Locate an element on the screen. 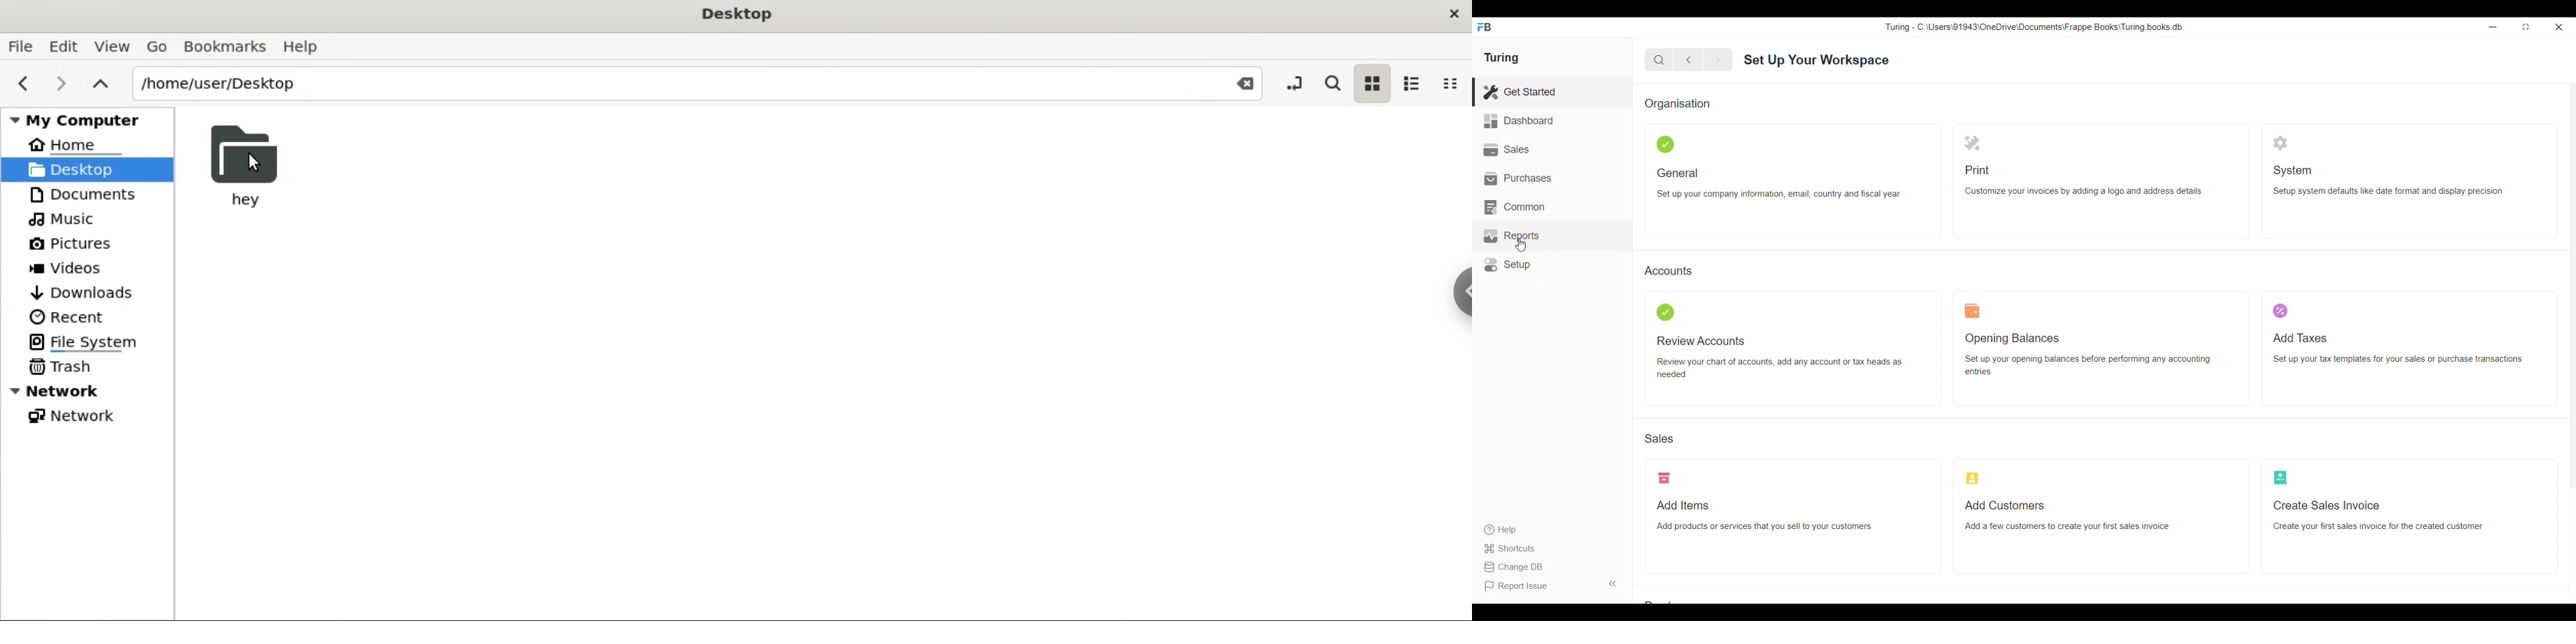 This screenshot has height=644, width=2576. General icon is located at coordinates (1665, 144).